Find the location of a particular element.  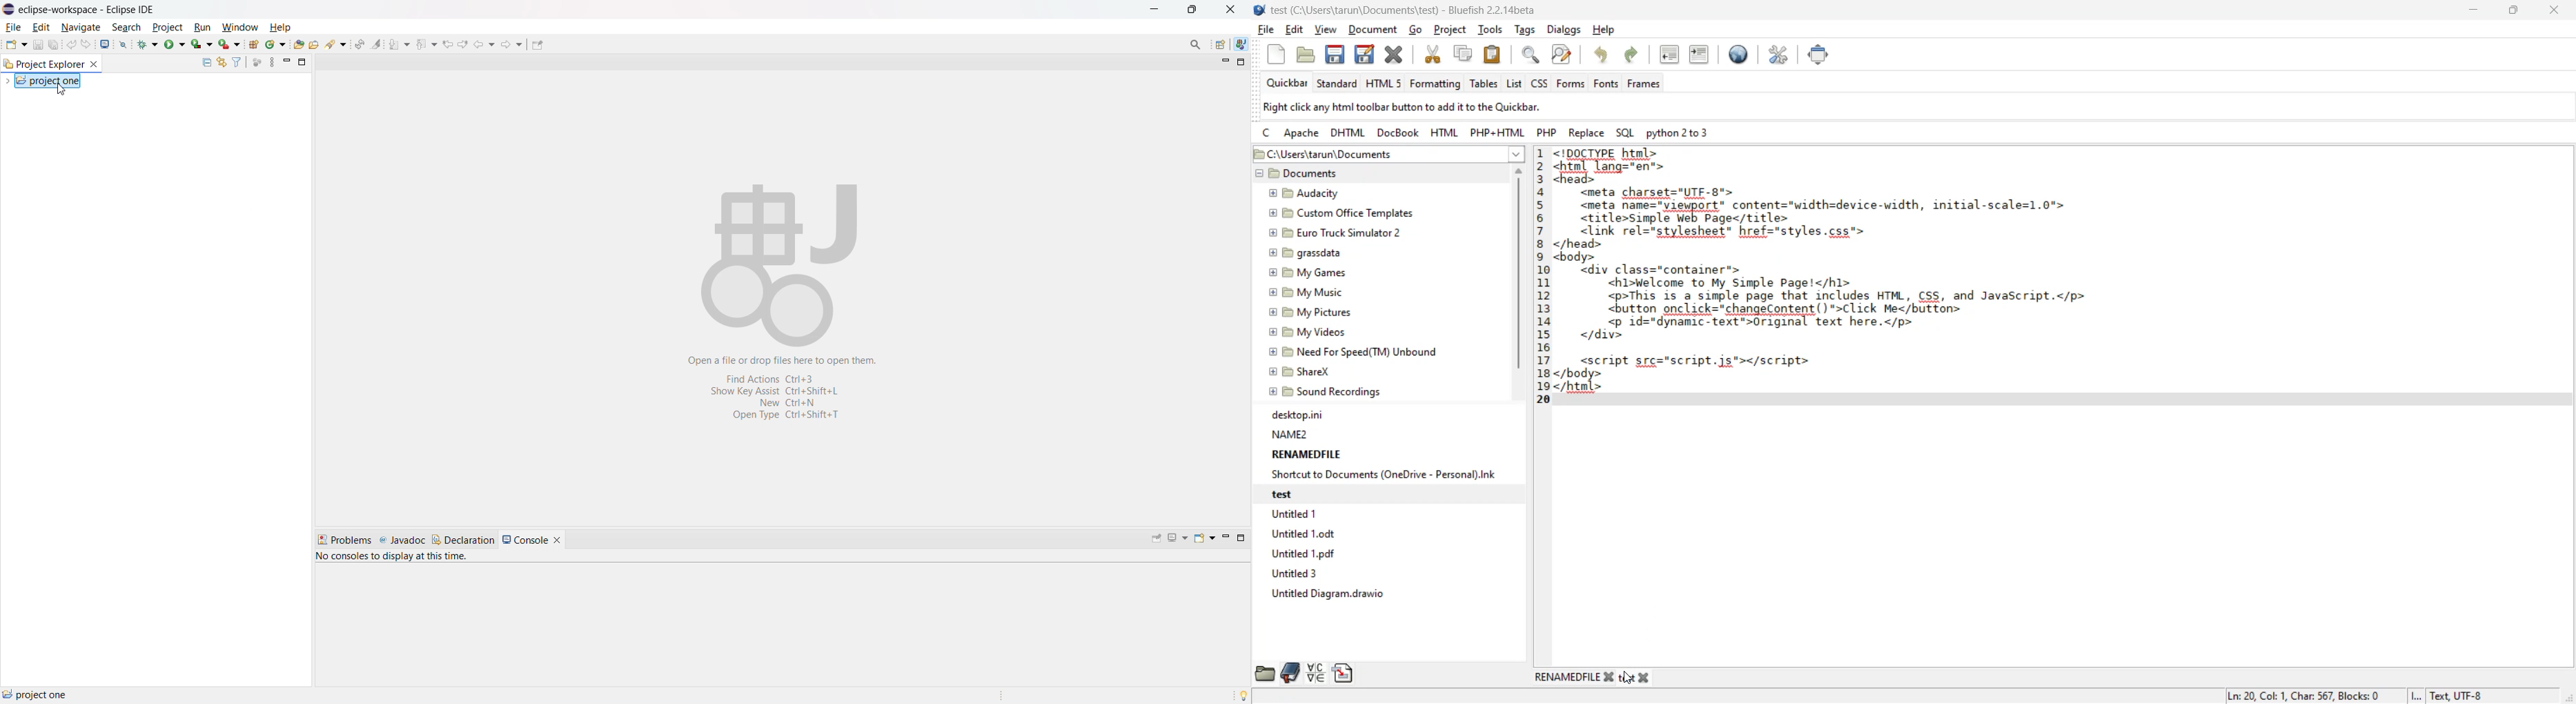

open console is located at coordinates (1204, 538).